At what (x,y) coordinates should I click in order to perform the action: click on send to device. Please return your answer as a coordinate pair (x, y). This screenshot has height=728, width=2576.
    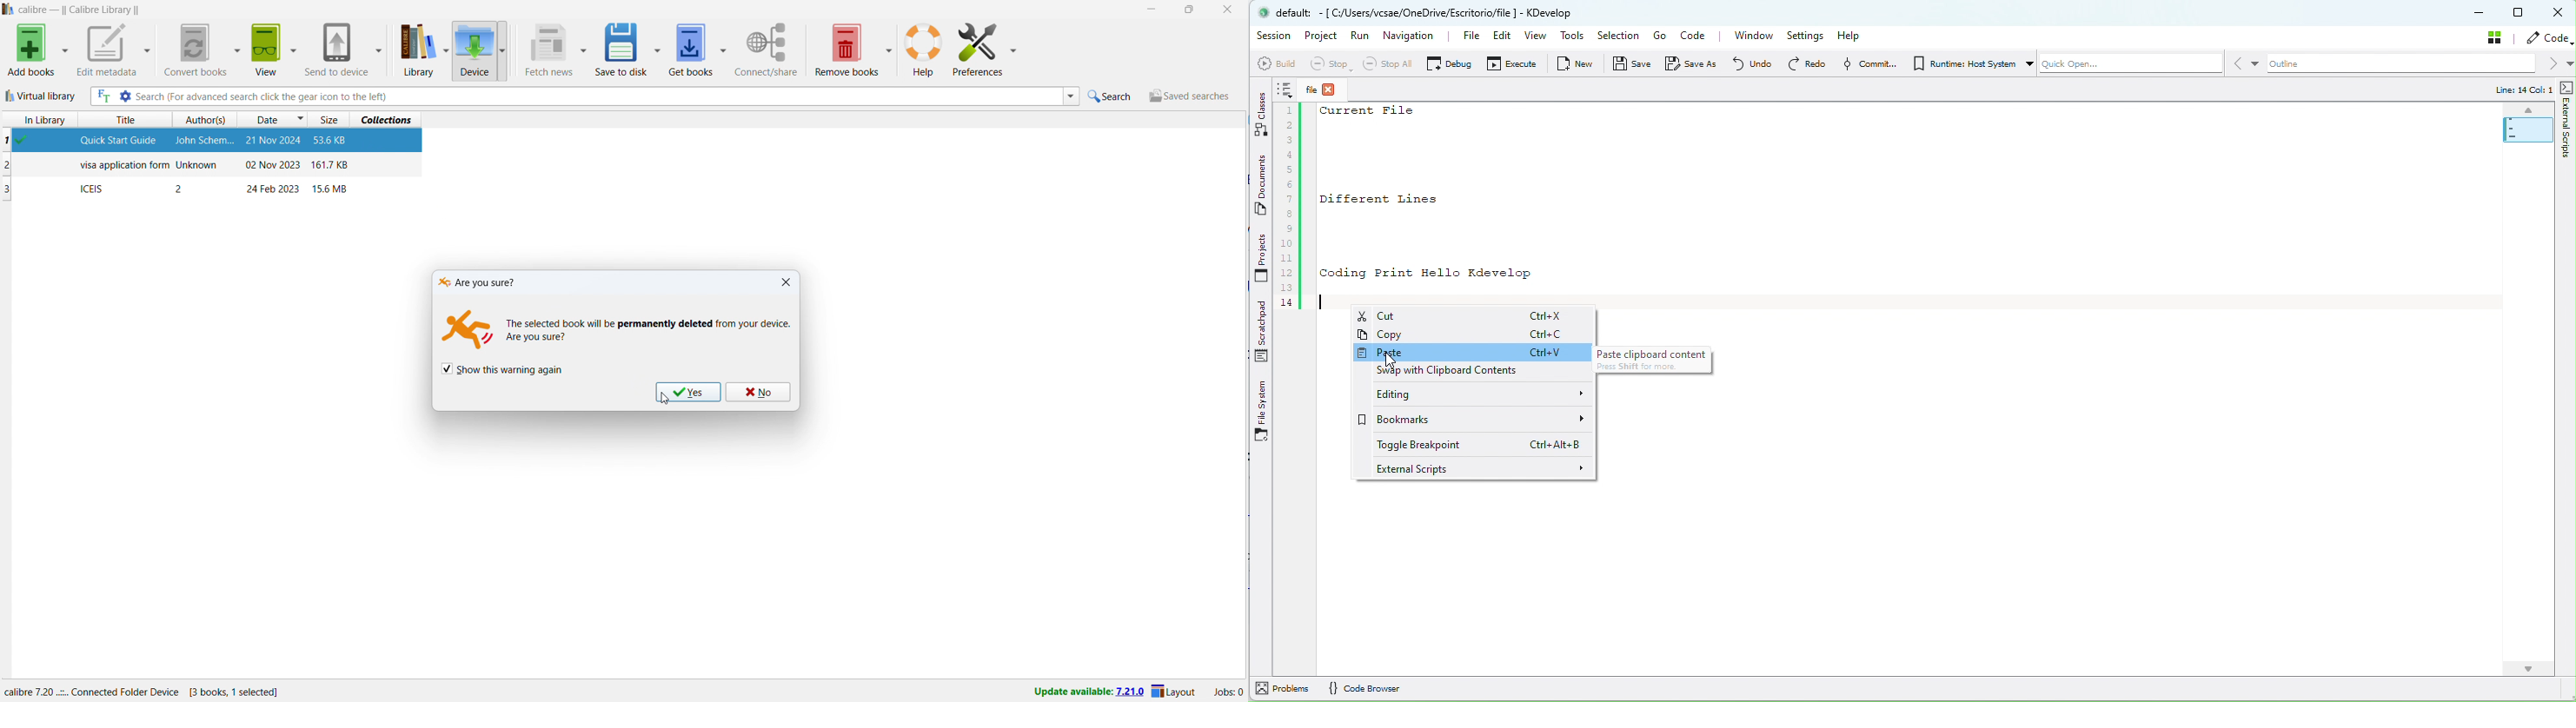
    Looking at the image, I should click on (337, 48).